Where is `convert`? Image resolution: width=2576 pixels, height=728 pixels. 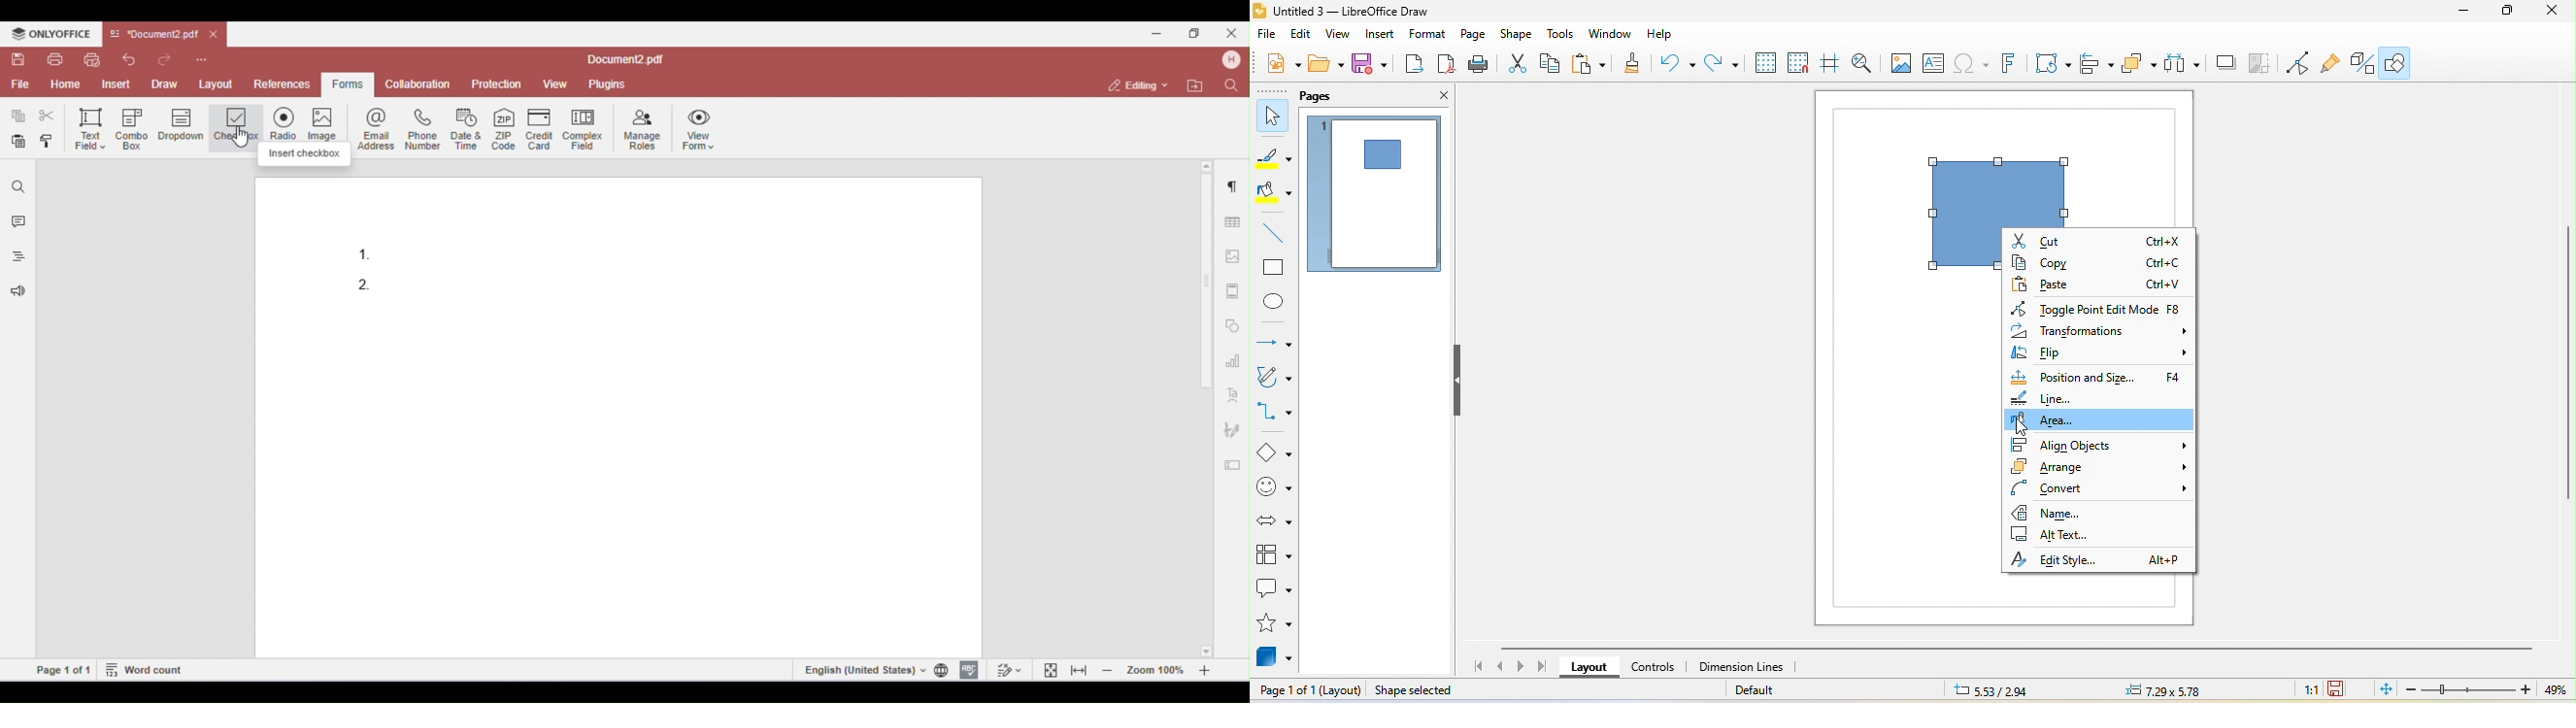
convert is located at coordinates (2098, 488).